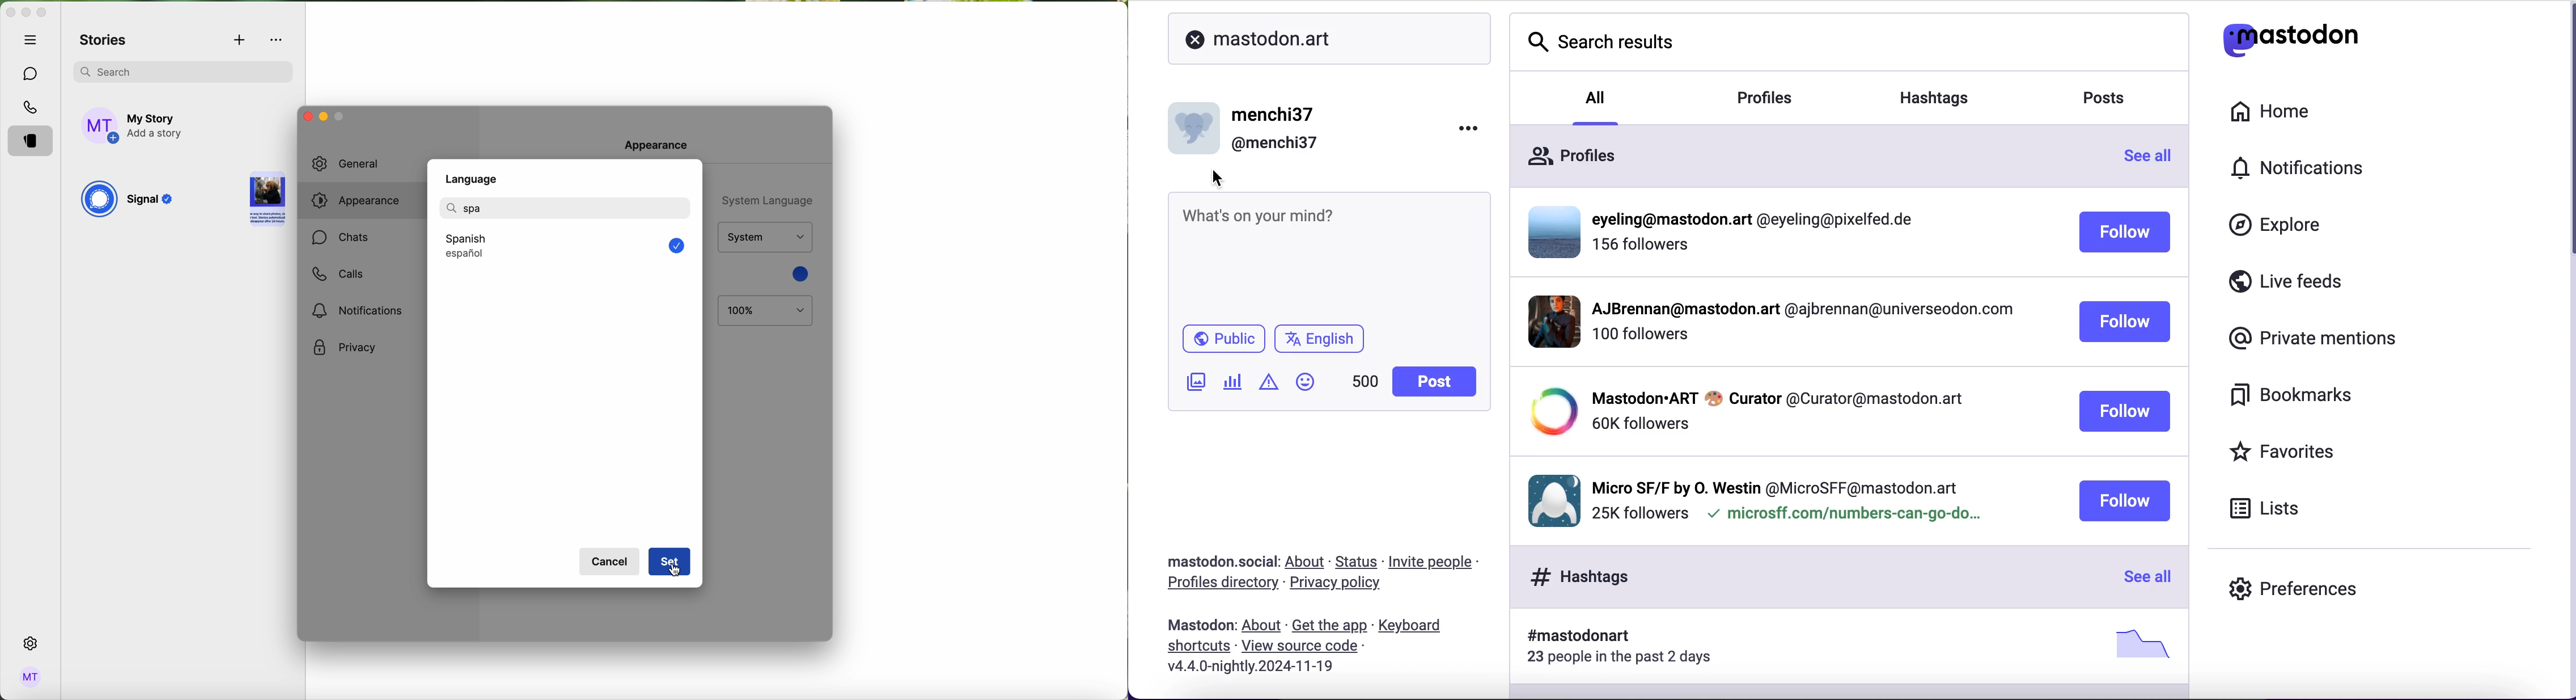 This screenshot has height=700, width=2576. Describe the element at coordinates (2124, 322) in the screenshot. I see `follow` at that location.